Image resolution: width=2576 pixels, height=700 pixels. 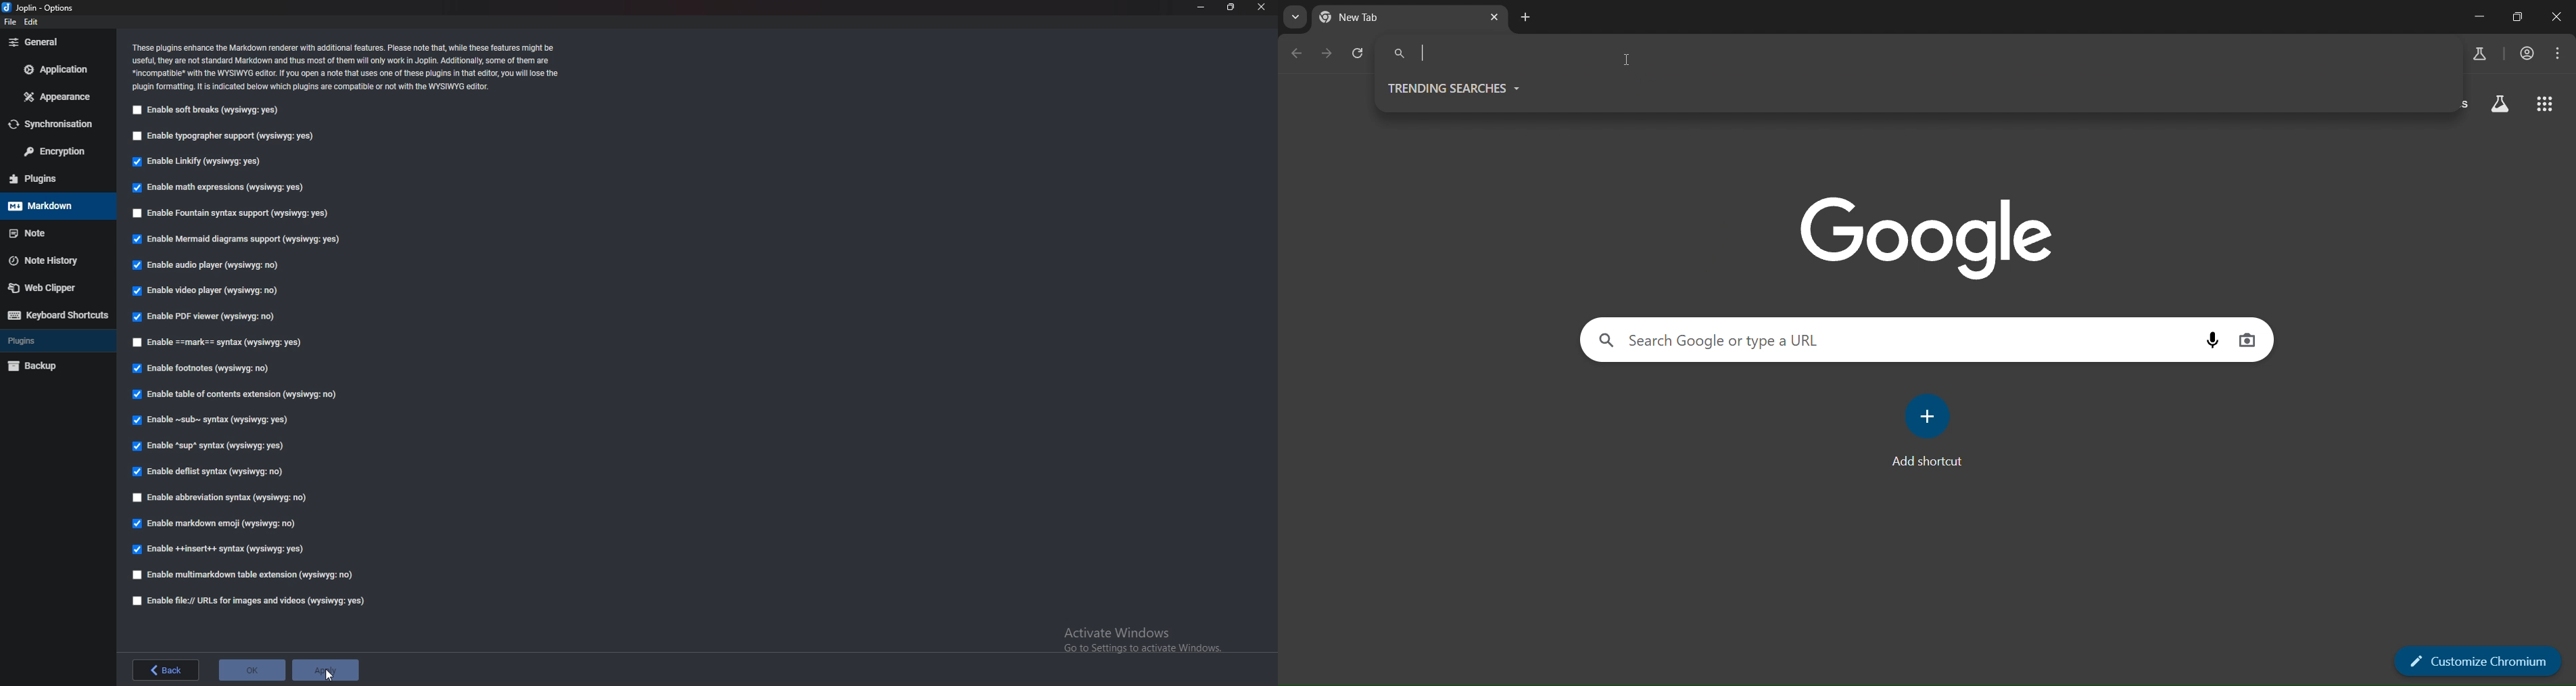 What do you see at coordinates (55, 43) in the screenshot?
I see `General` at bounding box center [55, 43].